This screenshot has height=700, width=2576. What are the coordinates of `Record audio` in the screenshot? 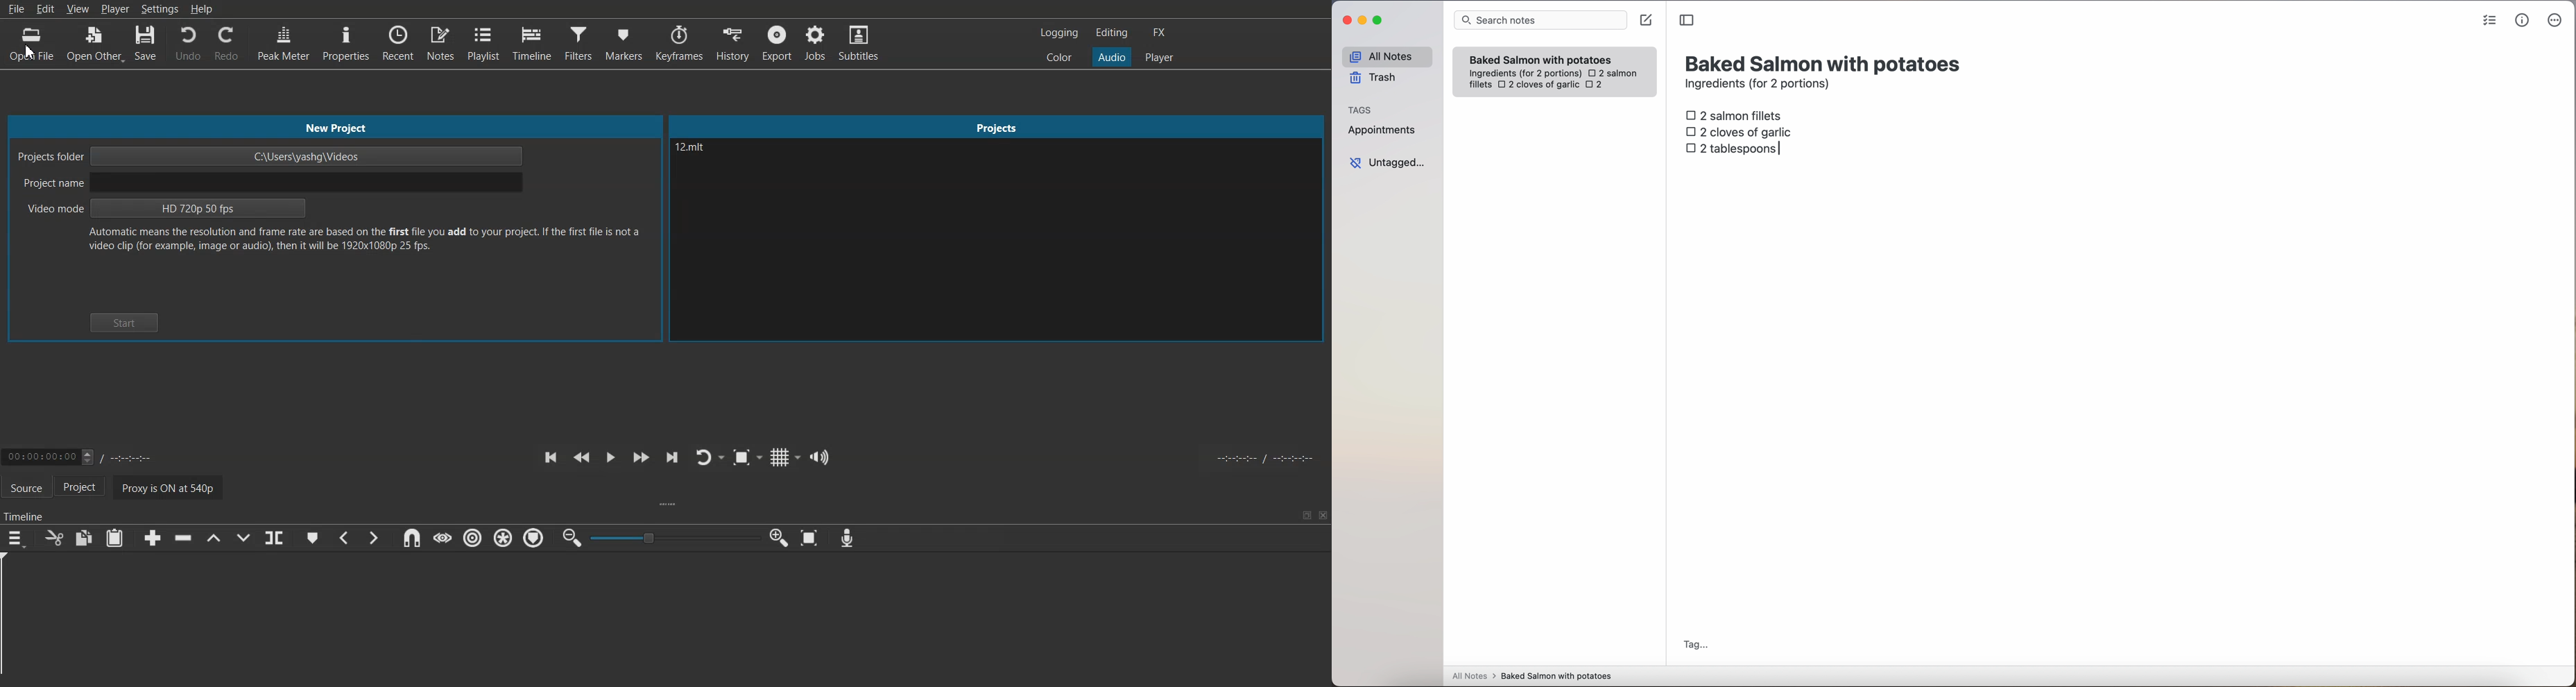 It's located at (846, 538).